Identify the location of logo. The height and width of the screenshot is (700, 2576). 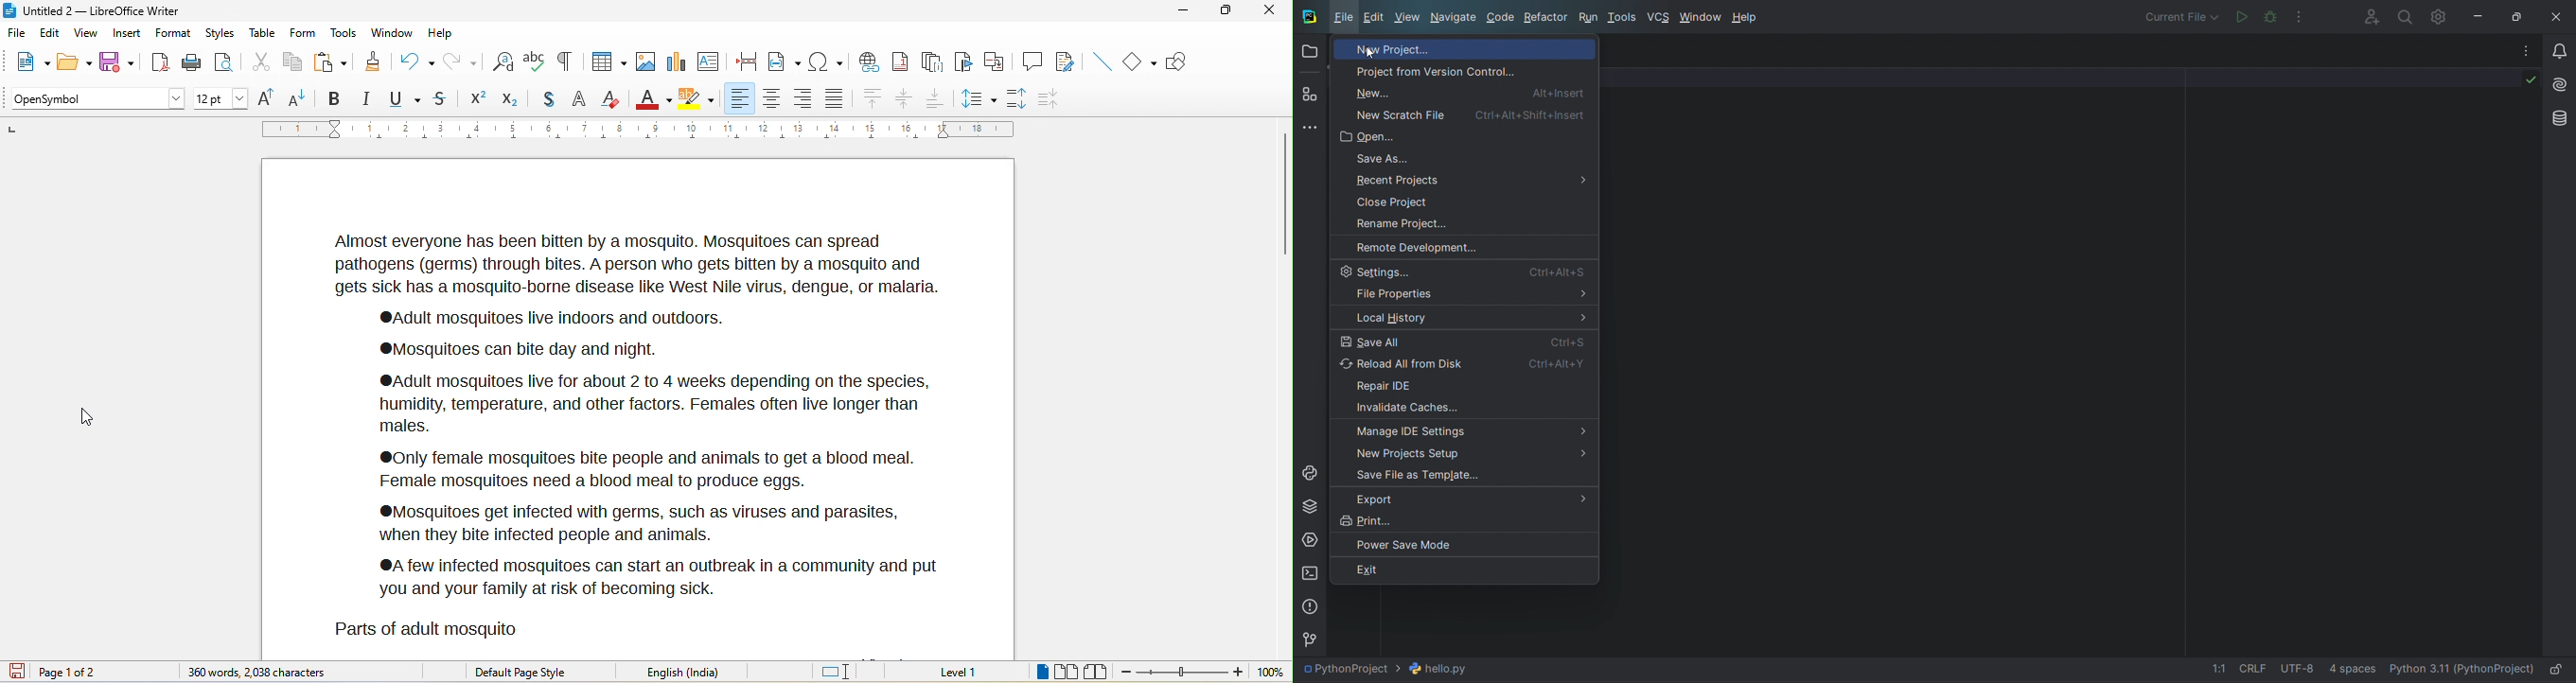
(1309, 16).